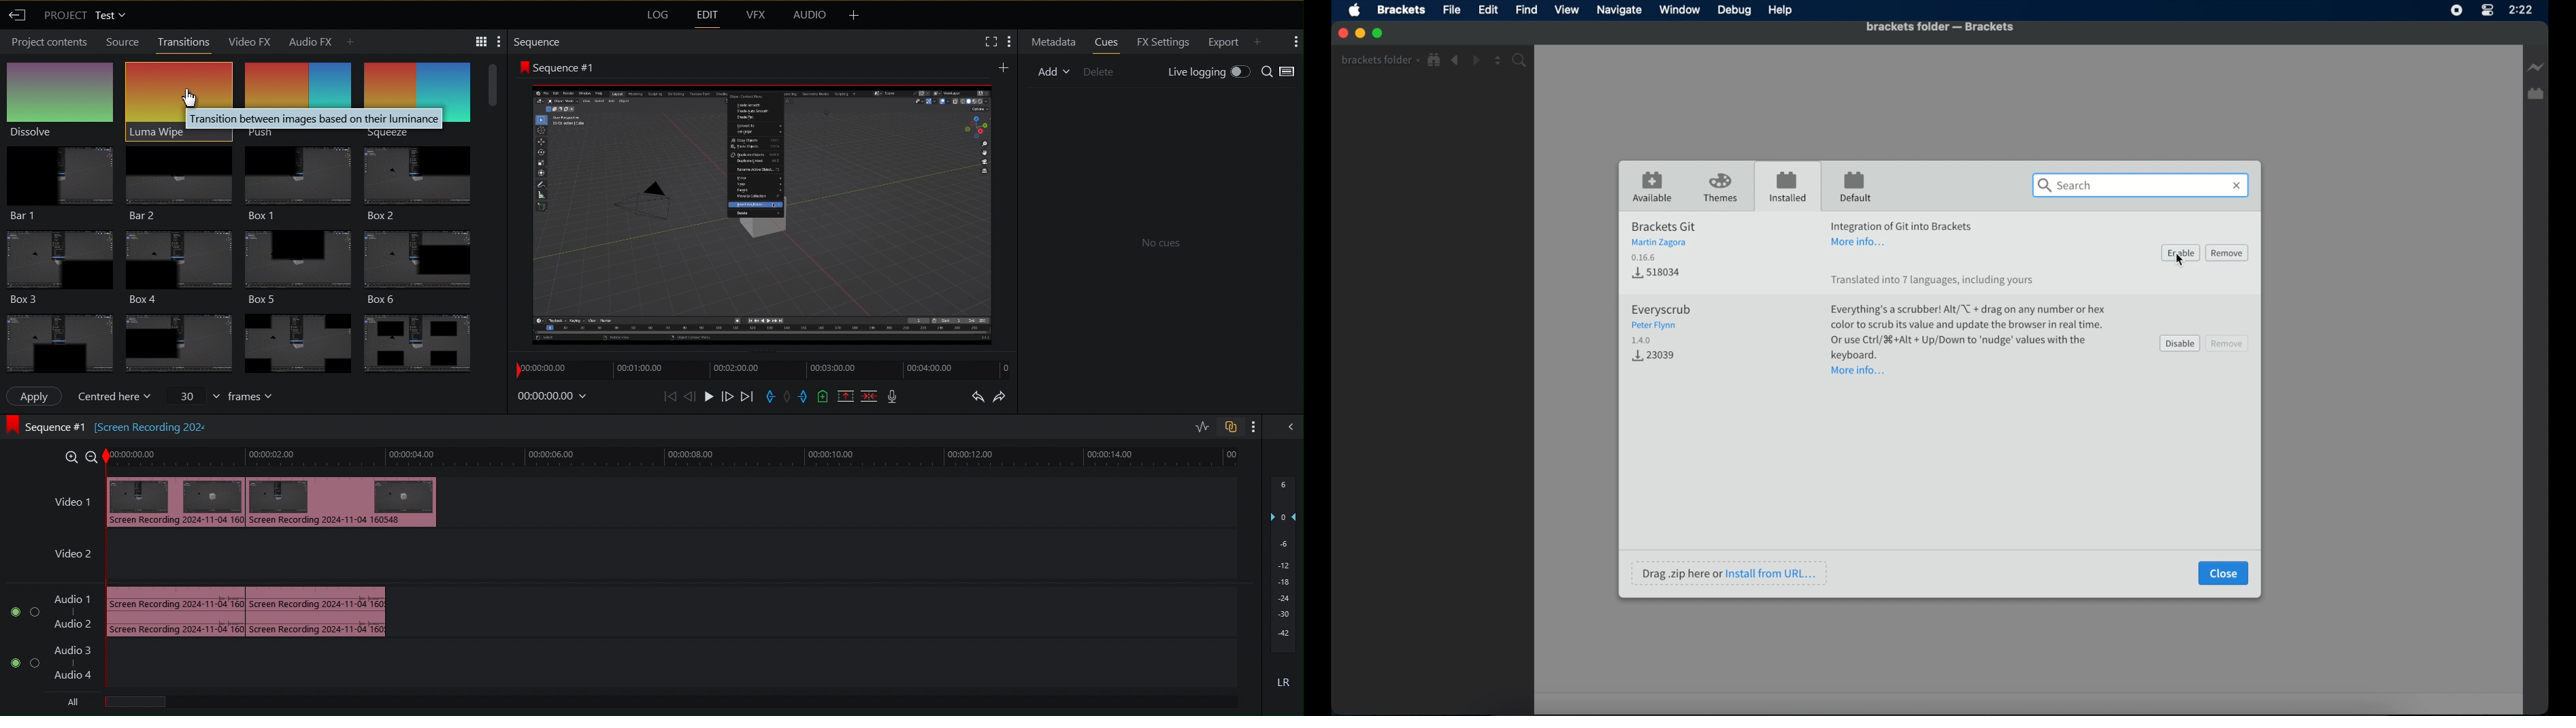  Describe the element at coordinates (727, 397) in the screenshot. I see `Move Forward` at that location.